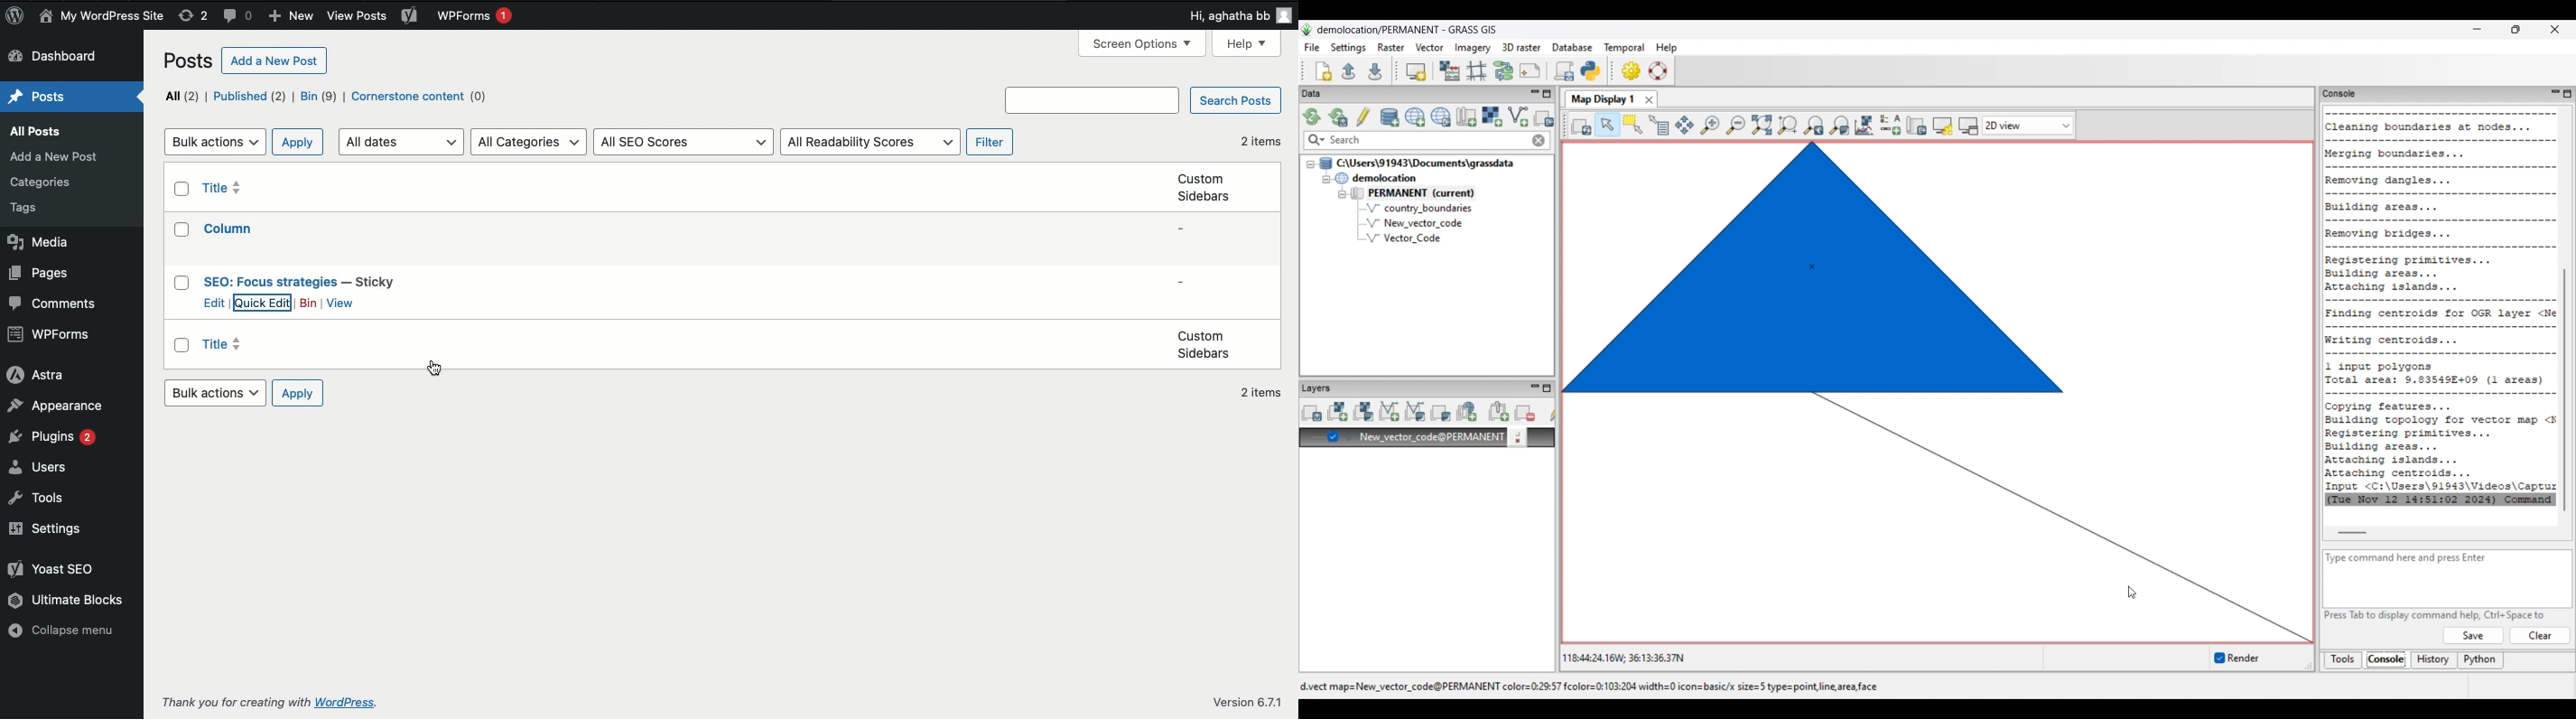  What do you see at coordinates (55, 58) in the screenshot?
I see `Dashboard` at bounding box center [55, 58].